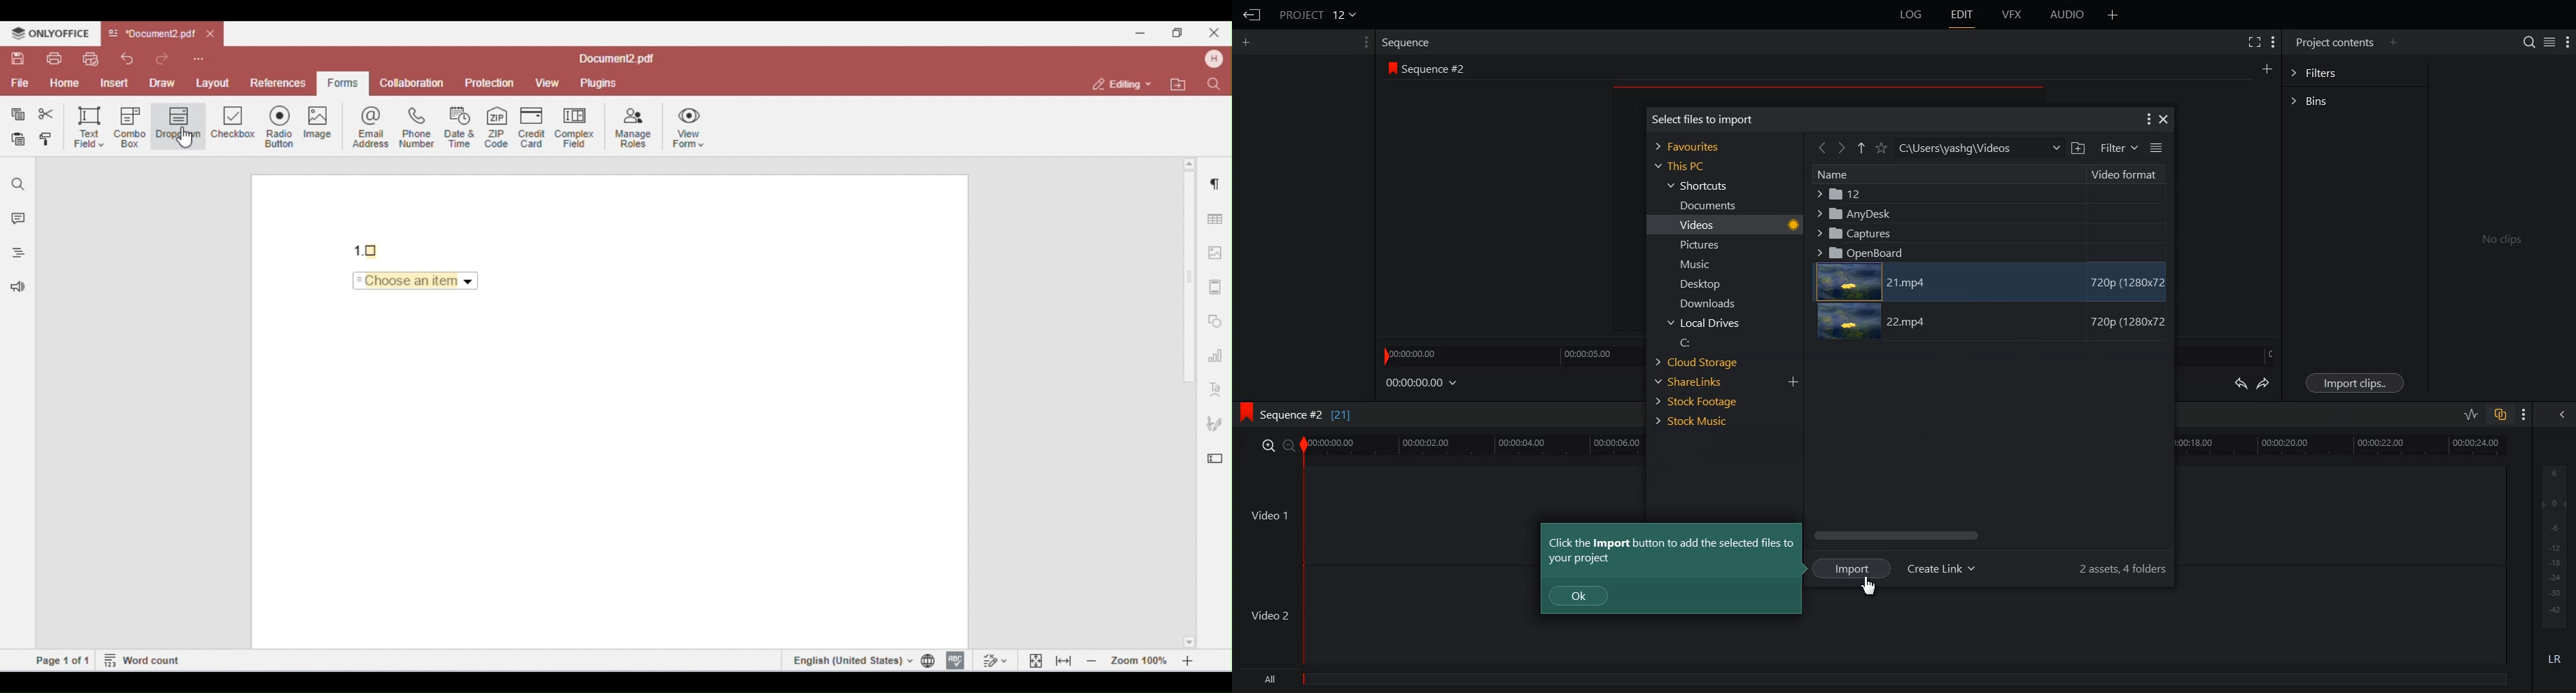 This screenshot has width=2576, height=700. I want to click on Open Board, so click(1987, 252).